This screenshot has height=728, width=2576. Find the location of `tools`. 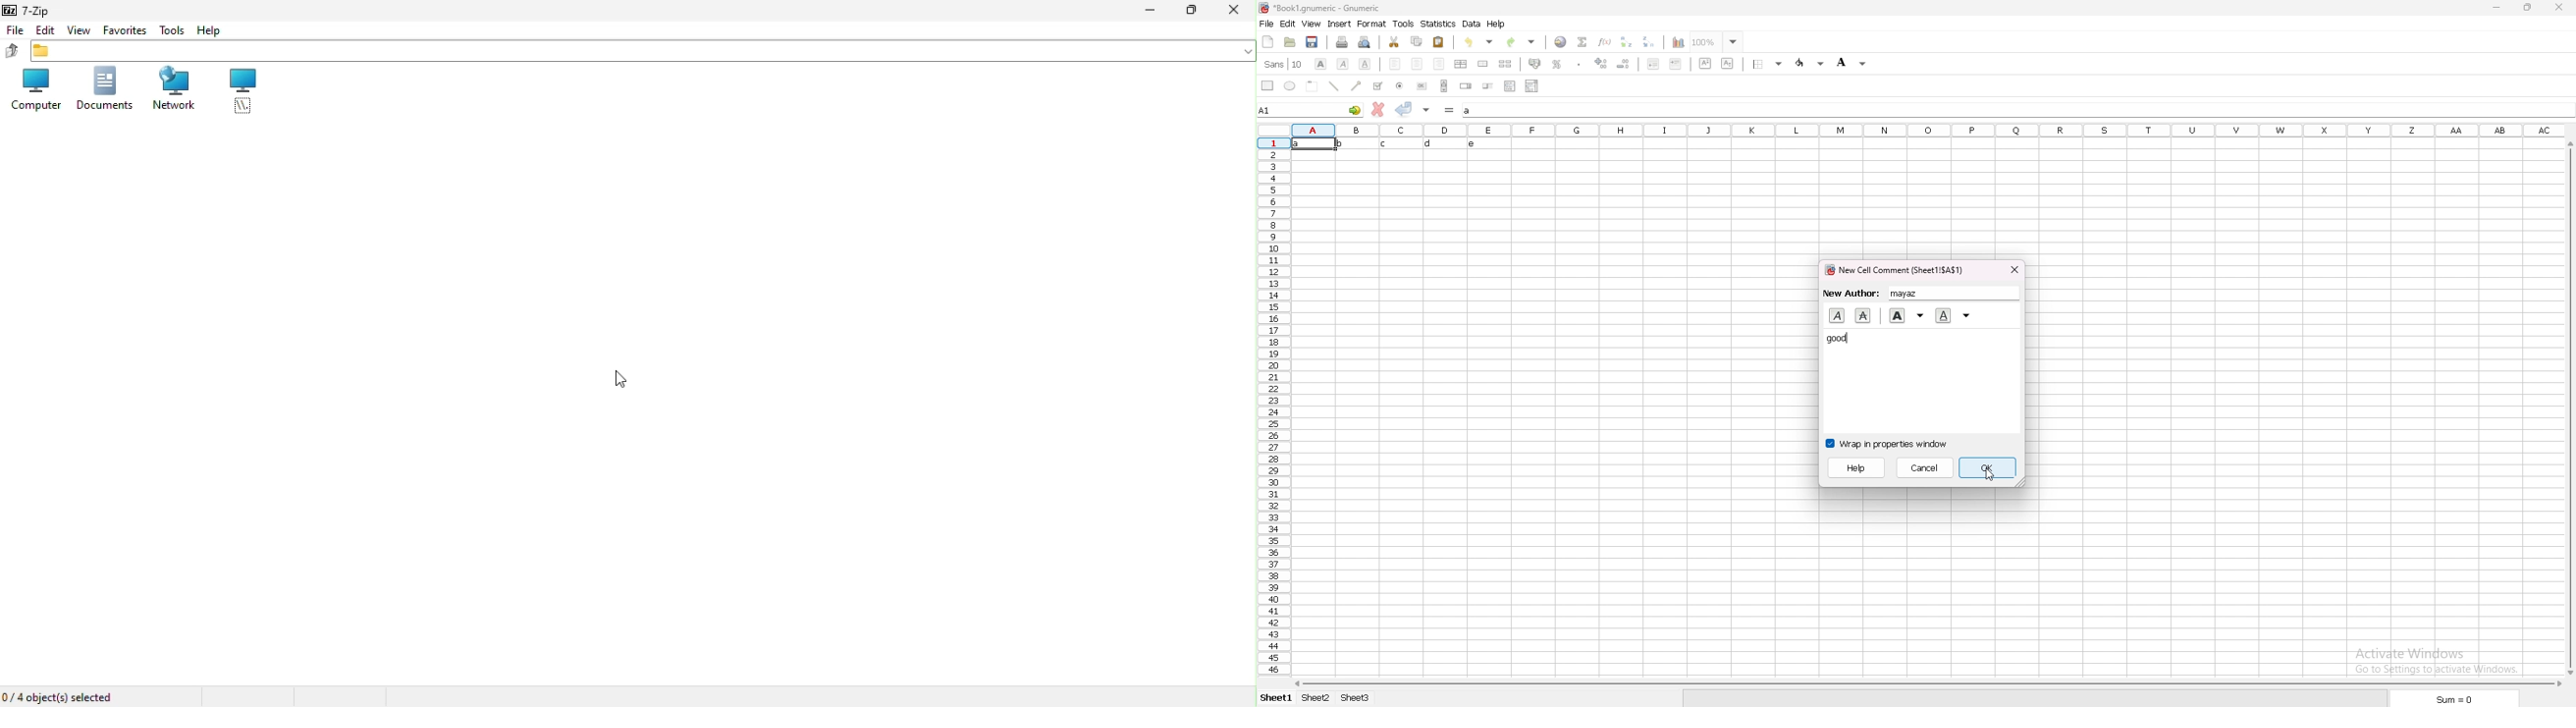

tools is located at coordinates (1404, 24).